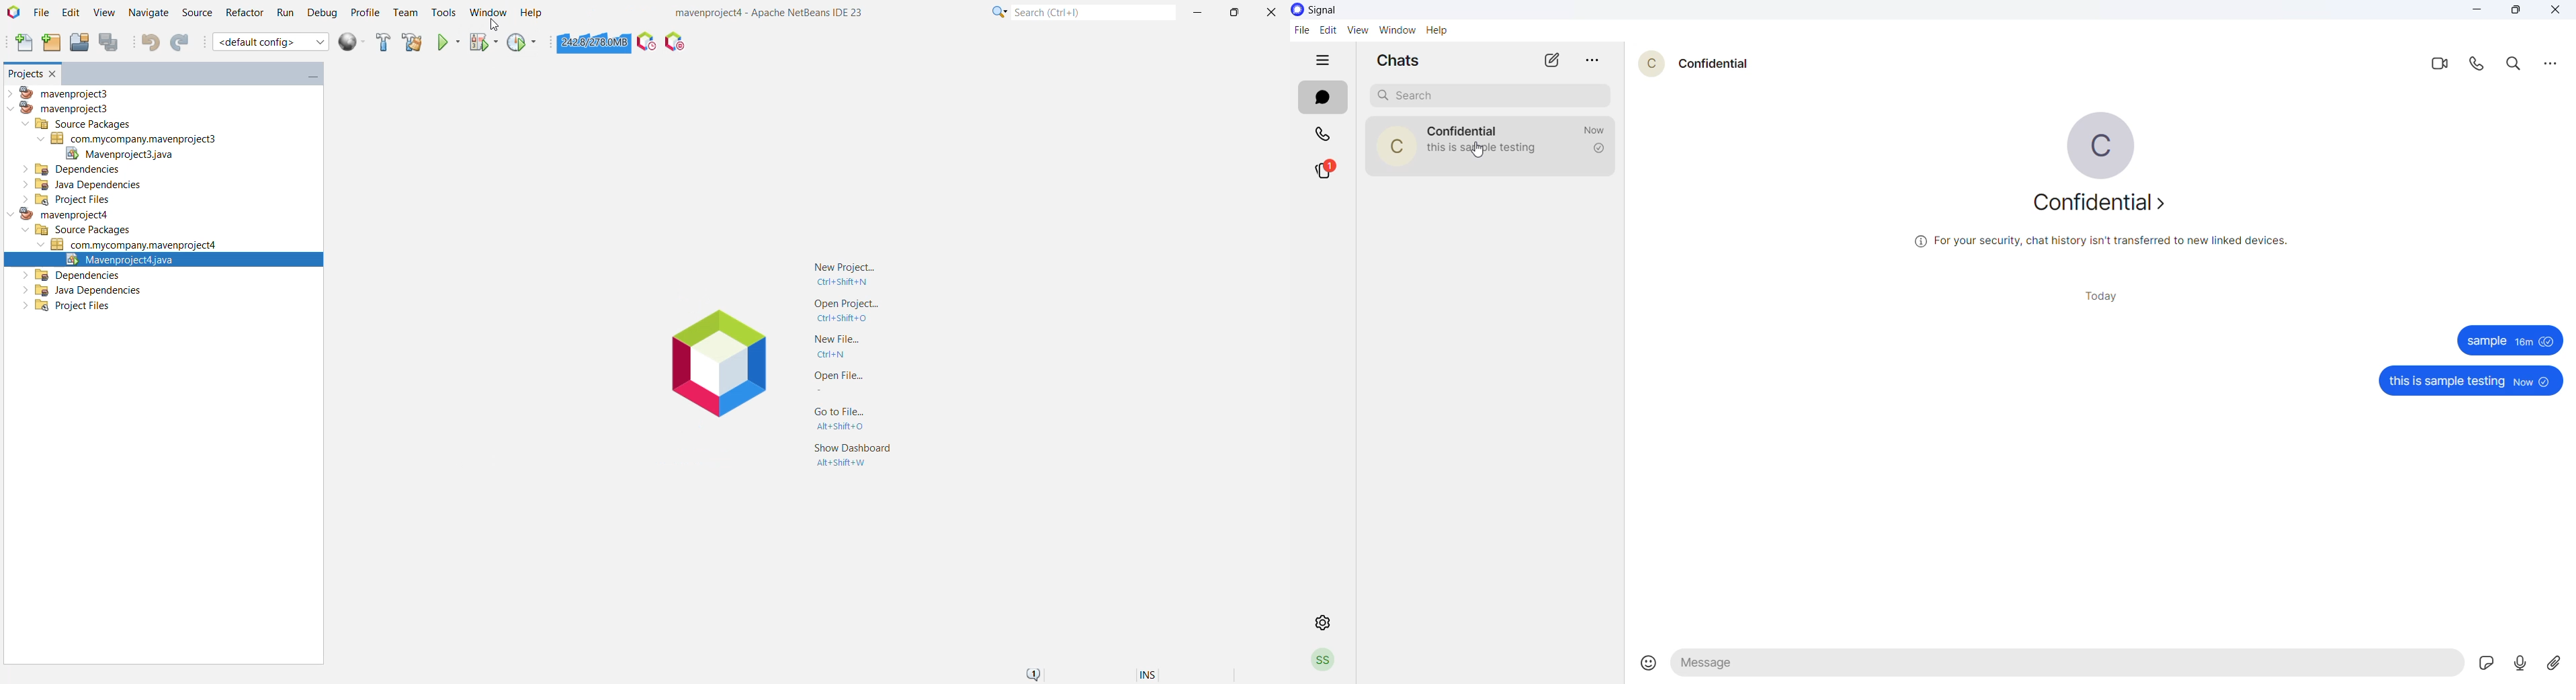  I want to click on New File, so click(839, 349).